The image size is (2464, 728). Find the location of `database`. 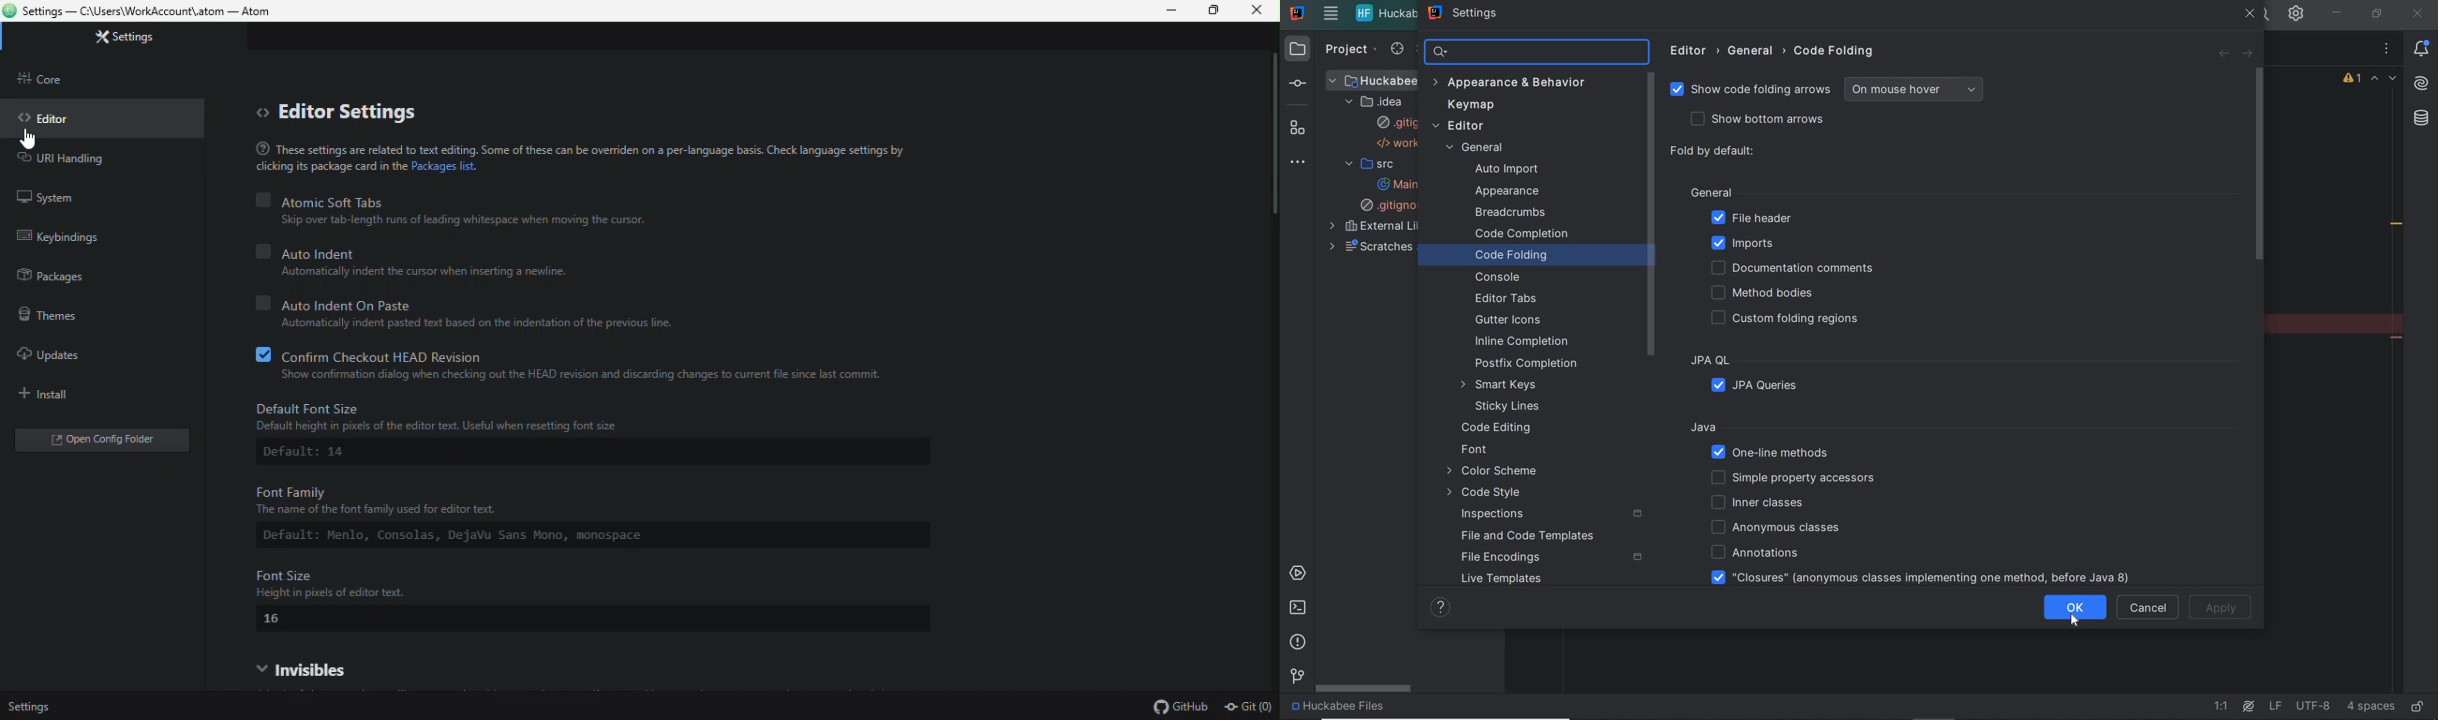

database is located at coordinates (2424, 117).